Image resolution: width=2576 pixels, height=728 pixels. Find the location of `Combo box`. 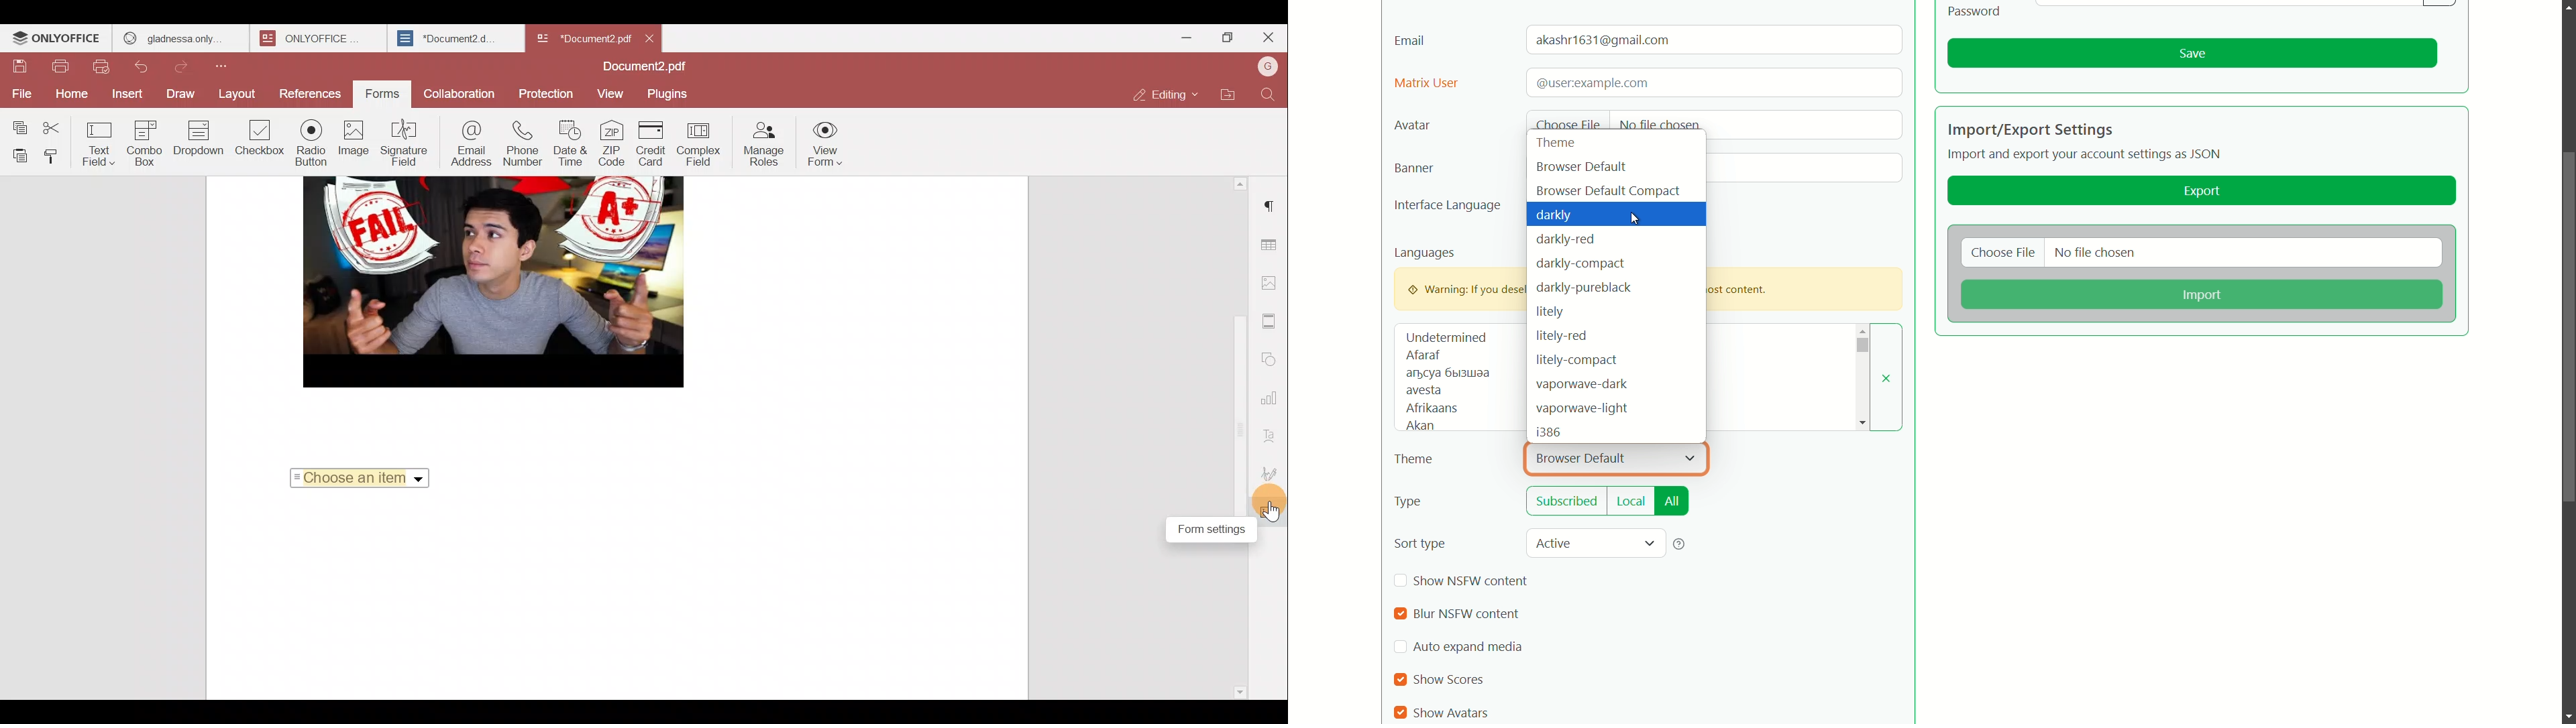

Combo box is located at coordinates (150, 143).